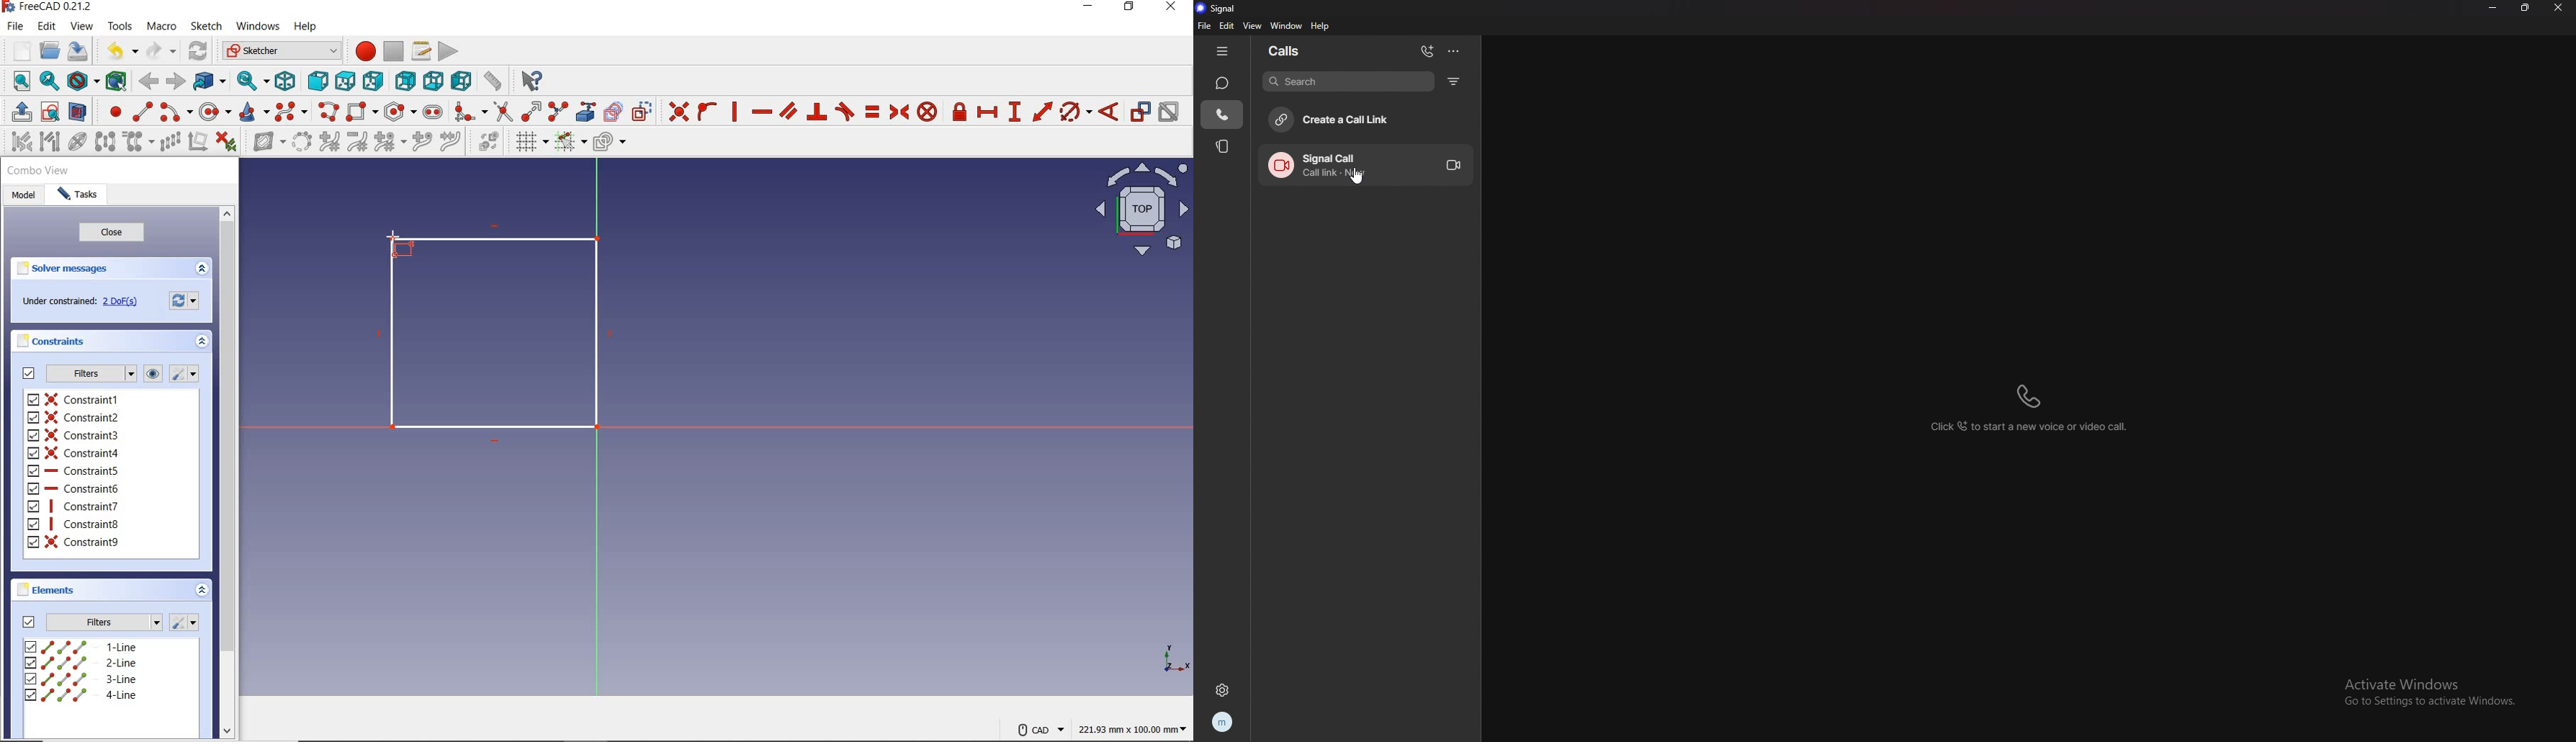  I want to click on constraints, so click(55, 341).